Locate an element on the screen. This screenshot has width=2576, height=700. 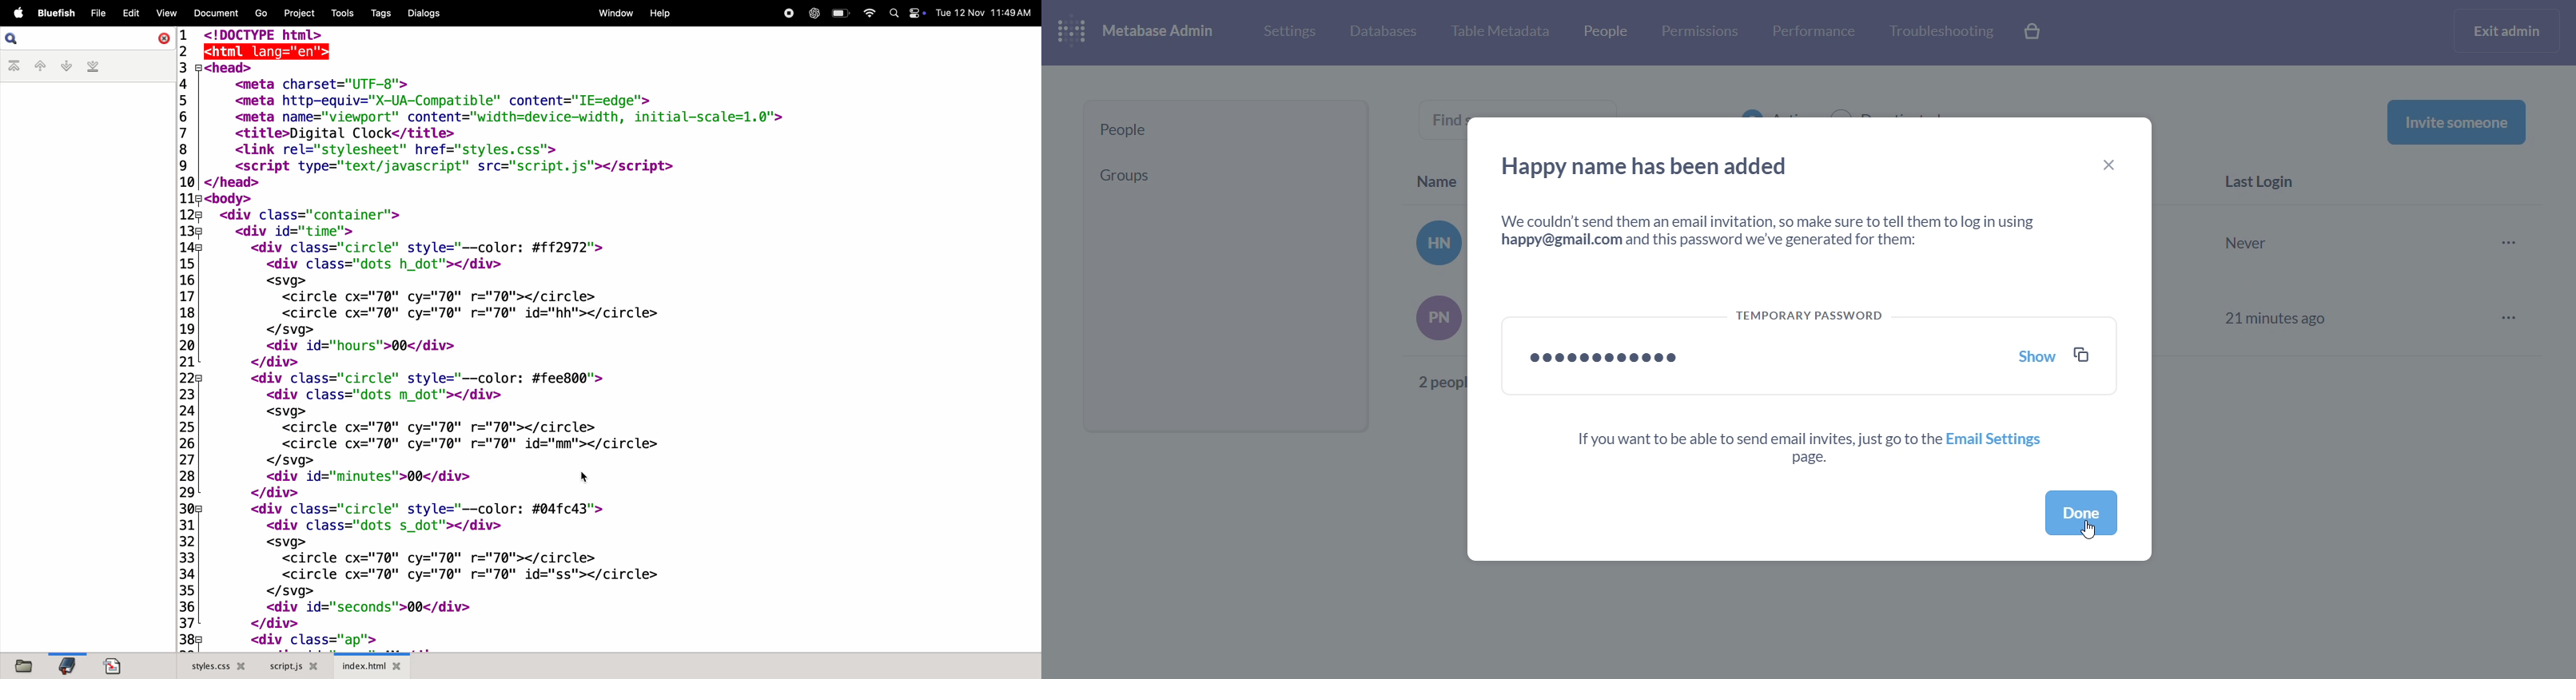
edit is located at coordinates (129, 13).